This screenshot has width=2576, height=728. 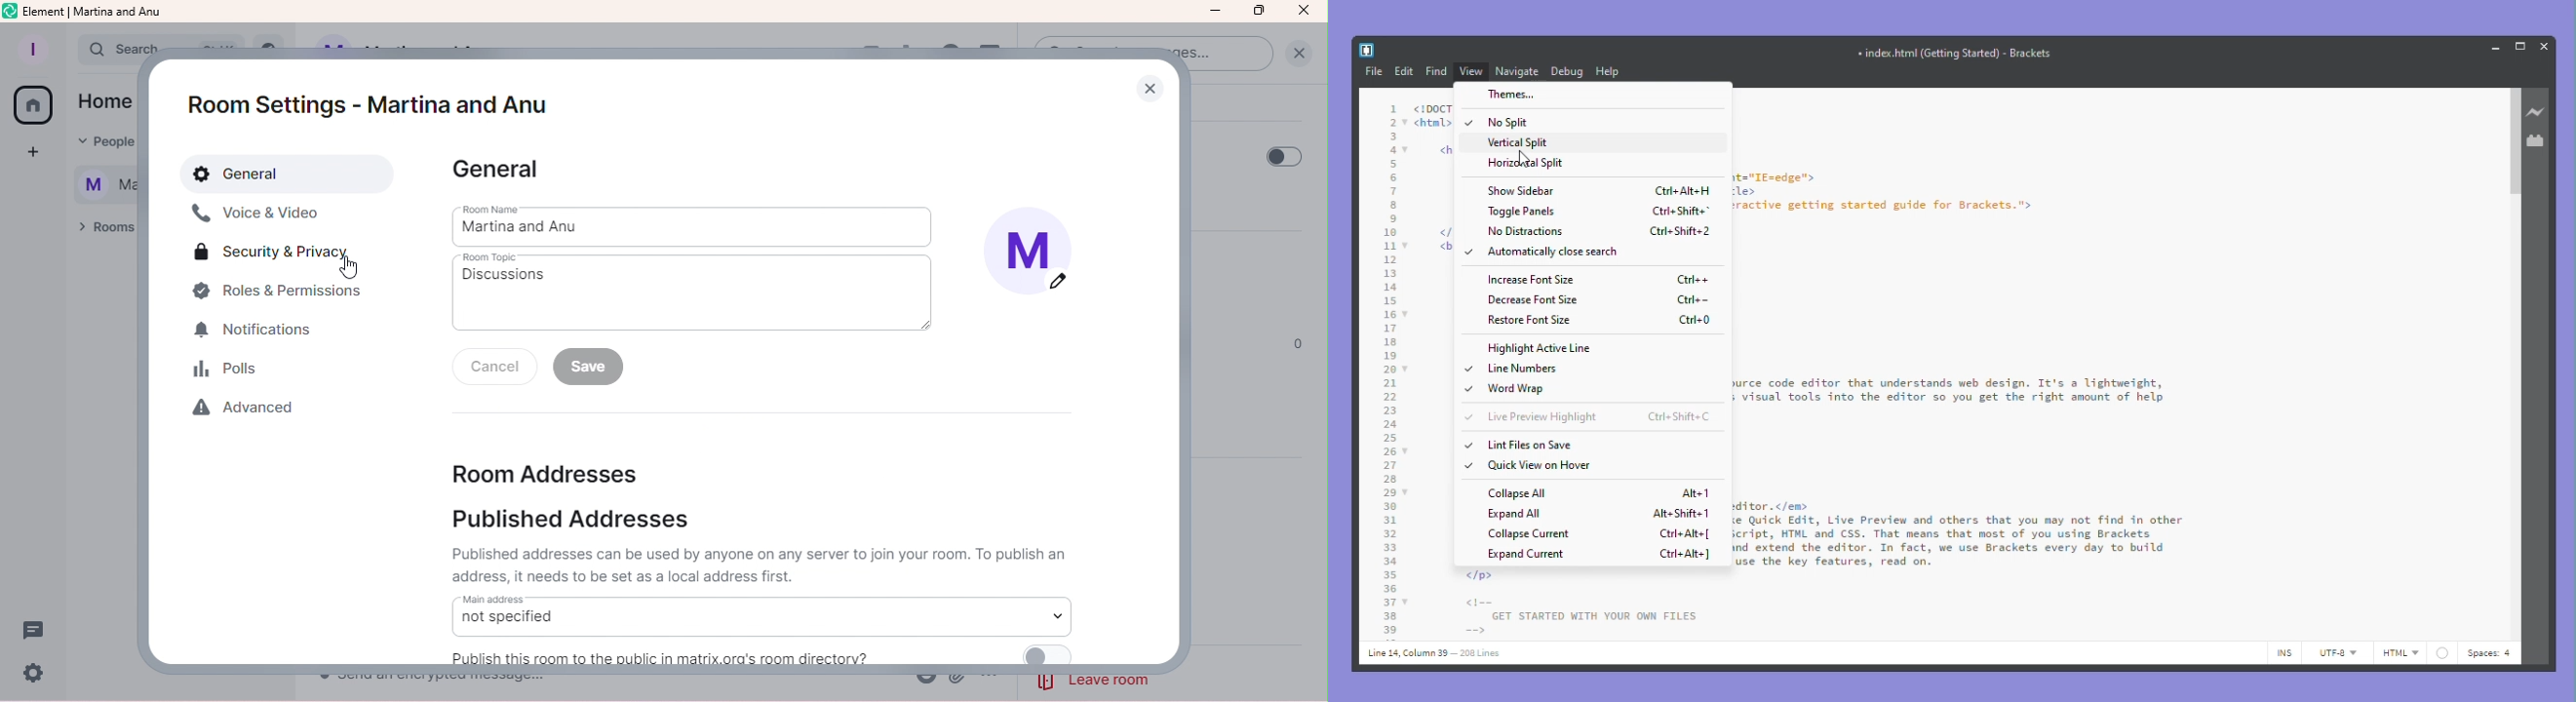 I want to click on quick view on hover, so click(x=1542, y=467).